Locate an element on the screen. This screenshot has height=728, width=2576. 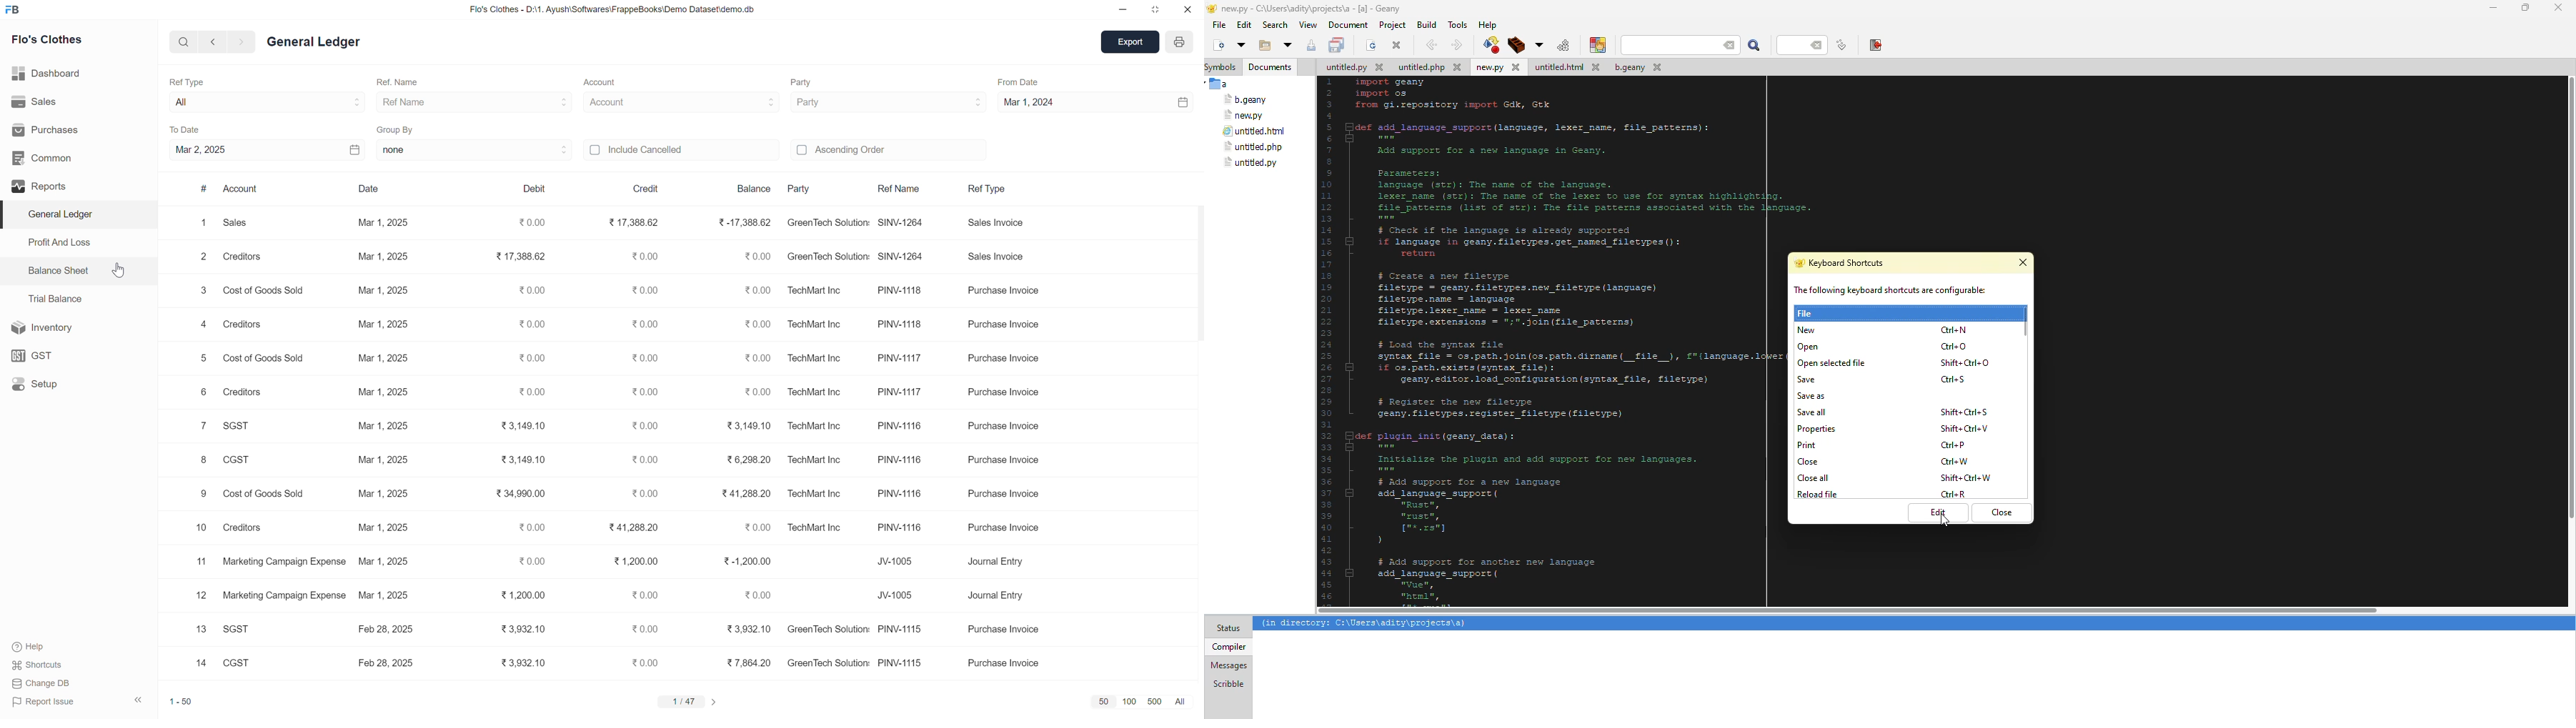
1 is located at coordinates (203, 223).